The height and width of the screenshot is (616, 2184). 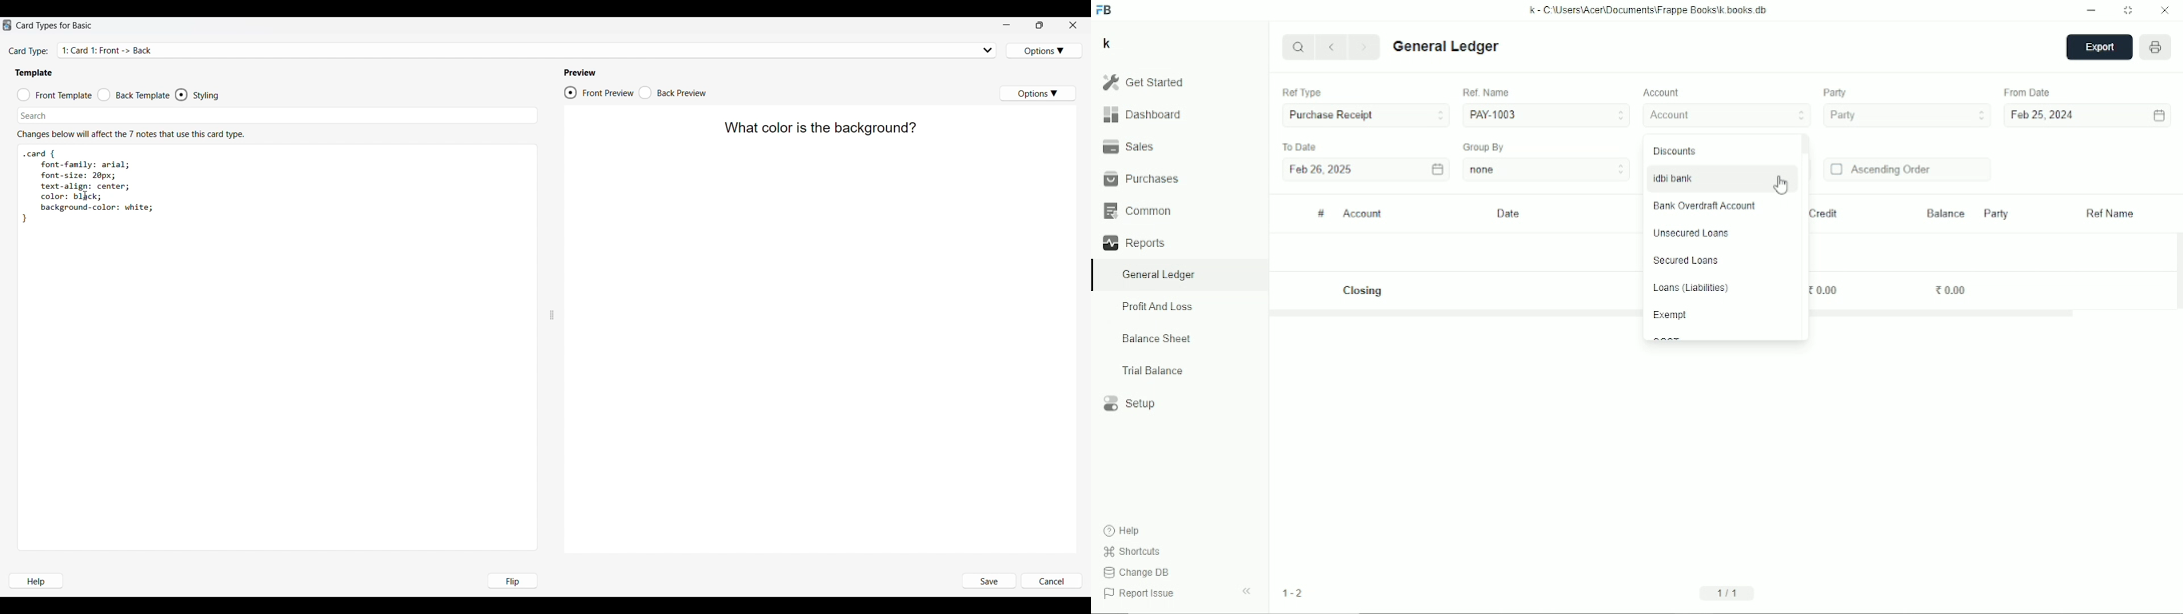 What do you see at coordinates (1945, 212) in the screenshot?
I see `Balance` at bounding box center [1945, 212].